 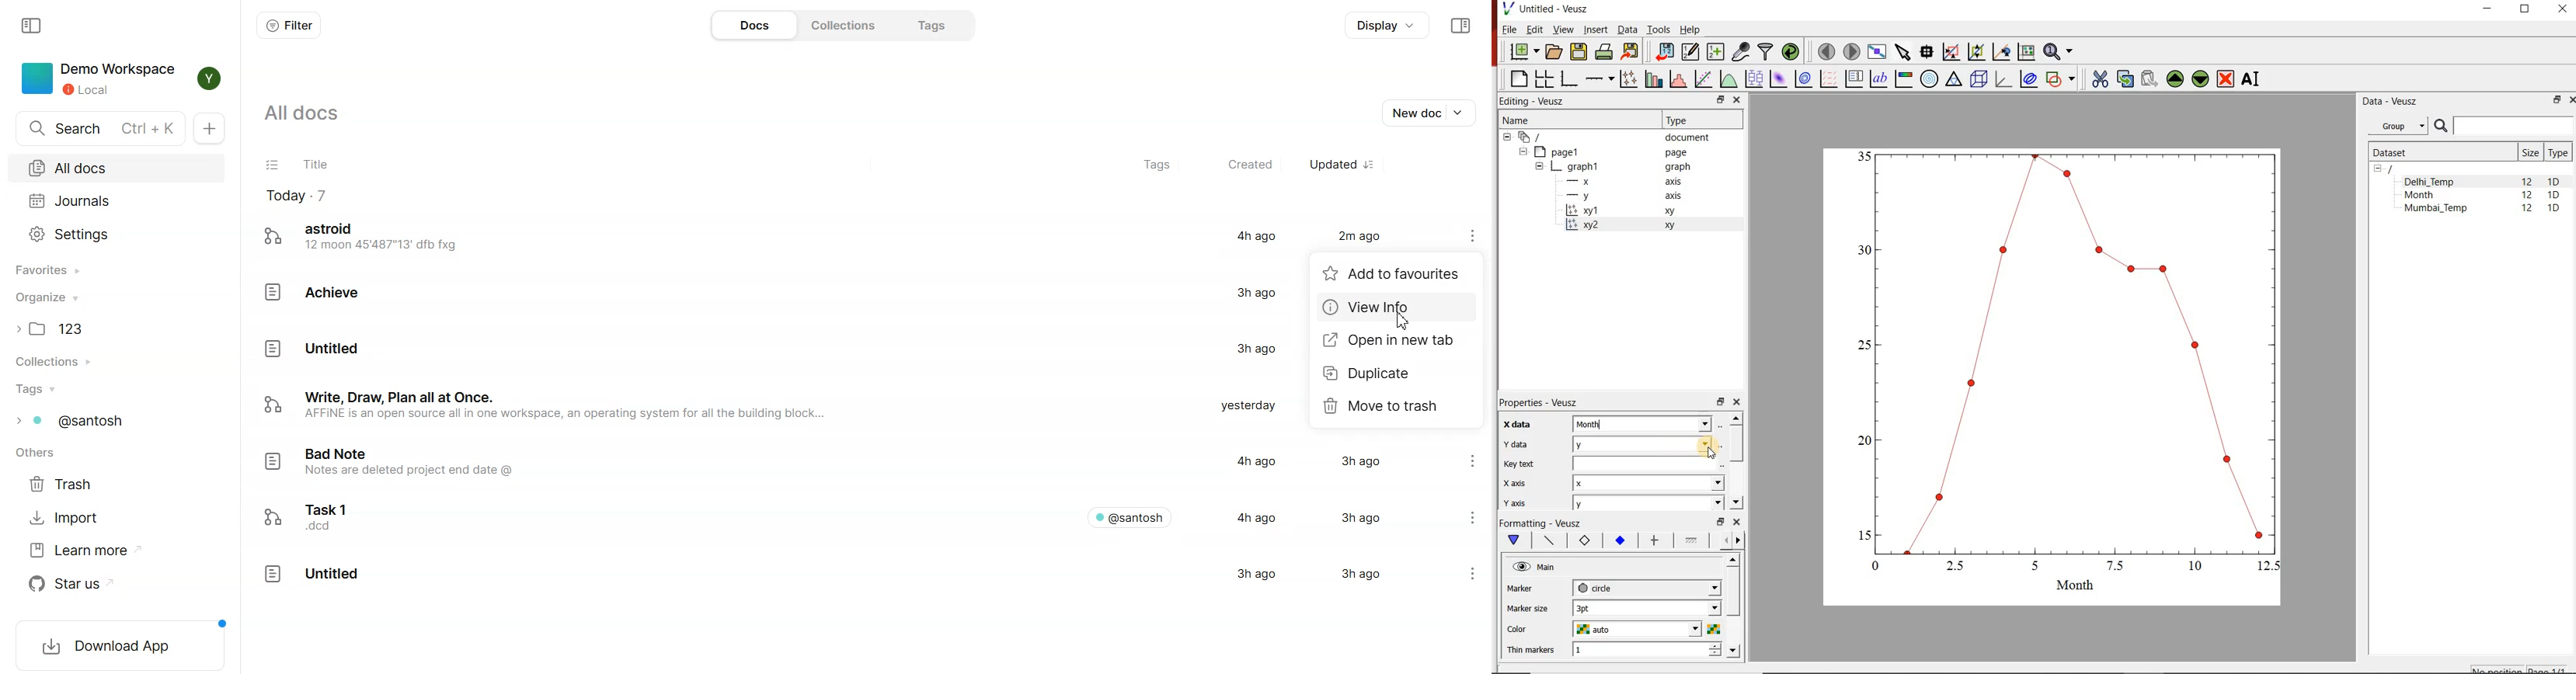 What do you see at coordinates (1878, 79) in the screenshot?
I see `text label` at bounding box center [1878, 79].